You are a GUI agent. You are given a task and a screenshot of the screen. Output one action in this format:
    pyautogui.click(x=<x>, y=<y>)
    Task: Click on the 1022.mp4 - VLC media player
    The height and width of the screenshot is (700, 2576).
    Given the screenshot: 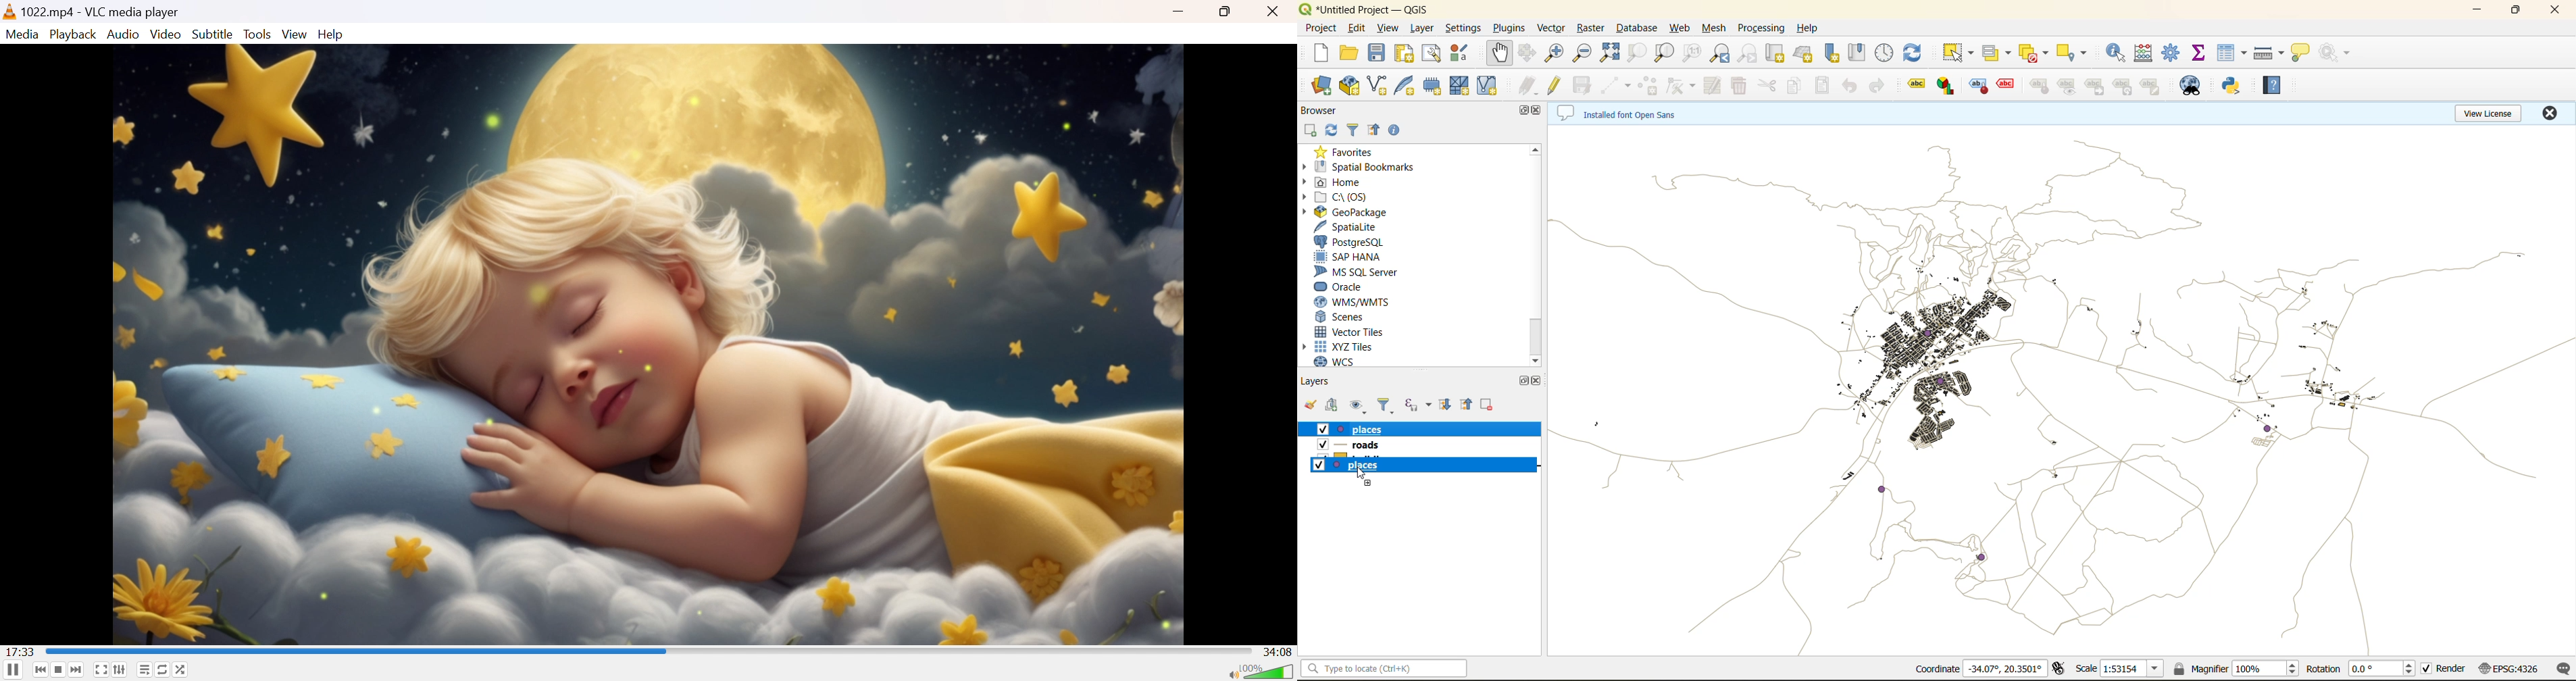 What is the action you would take?
    pyautogui.click(x=92, y=11)
    